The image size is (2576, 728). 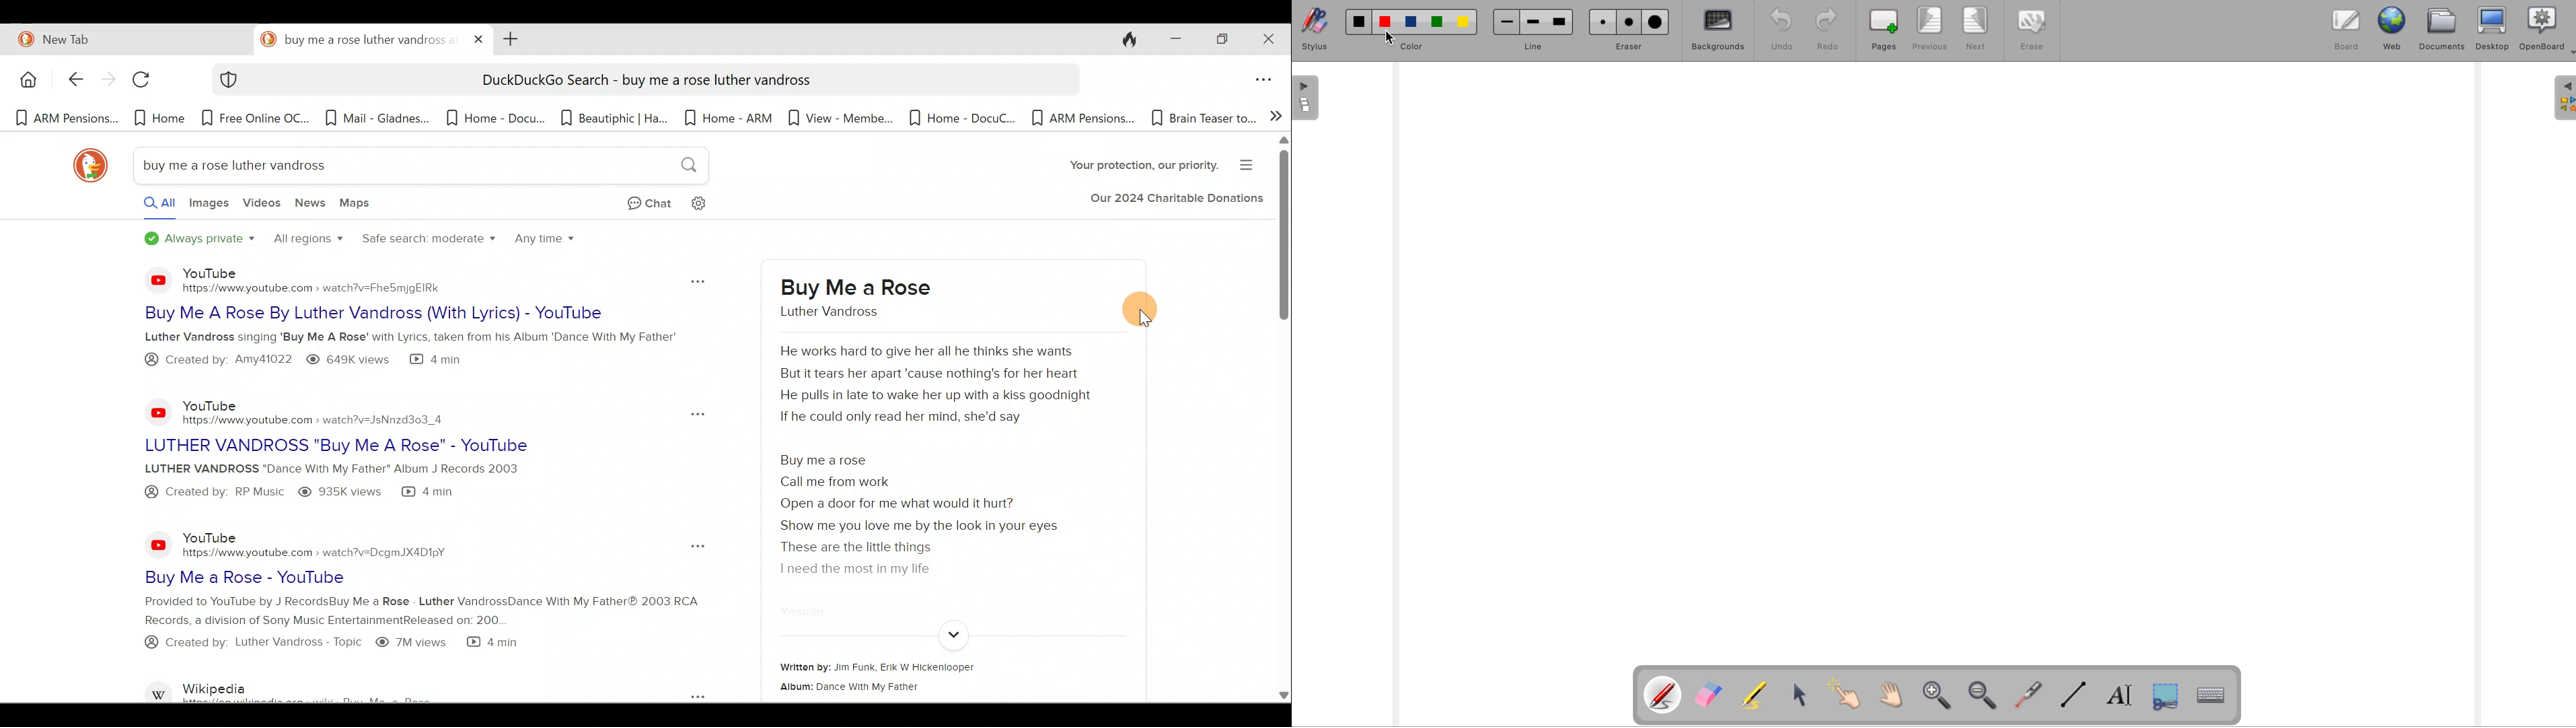 What do you see at coordinates (955, 118) in the screenshot?
I see `Bookmark 9` at bounding box center [955, 118].